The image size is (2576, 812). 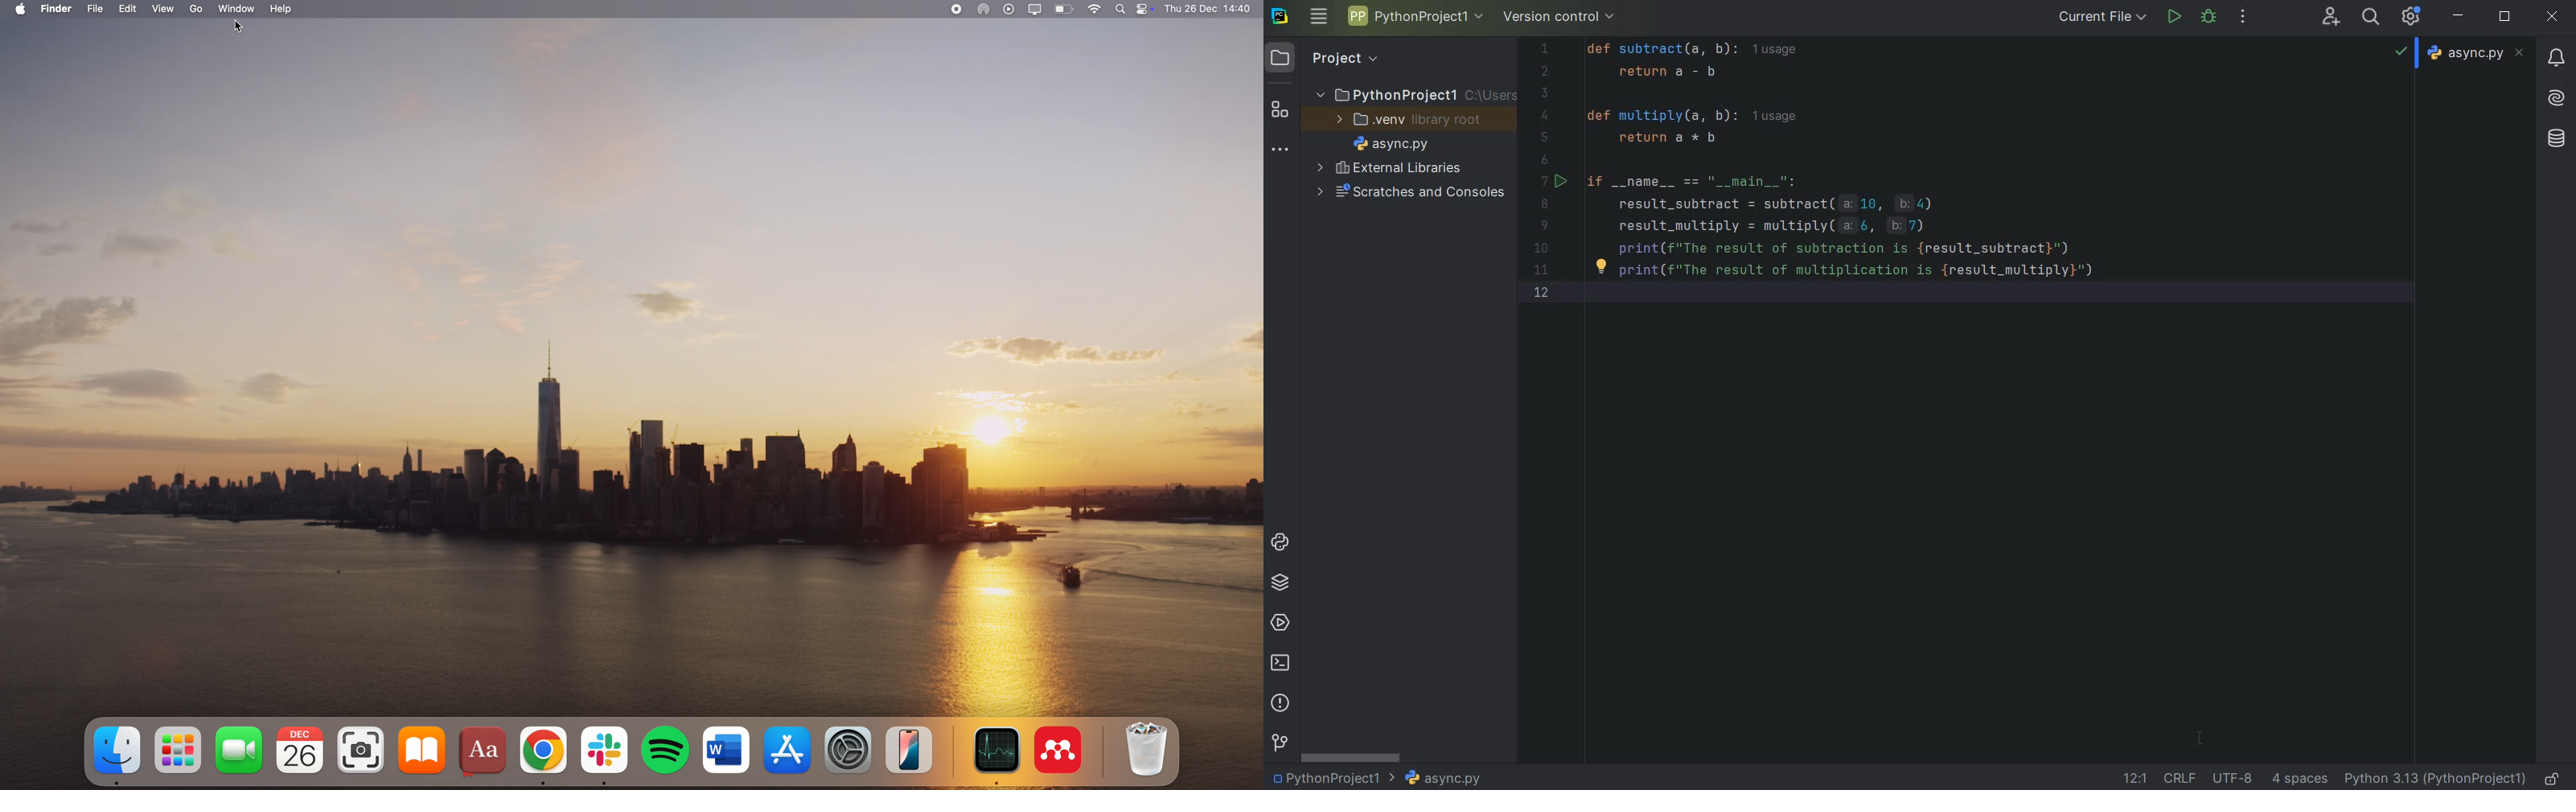 What do you see at coordinates (1037, 8) in the screenshot?
I see `screen` at bounding box center [1037, 8].